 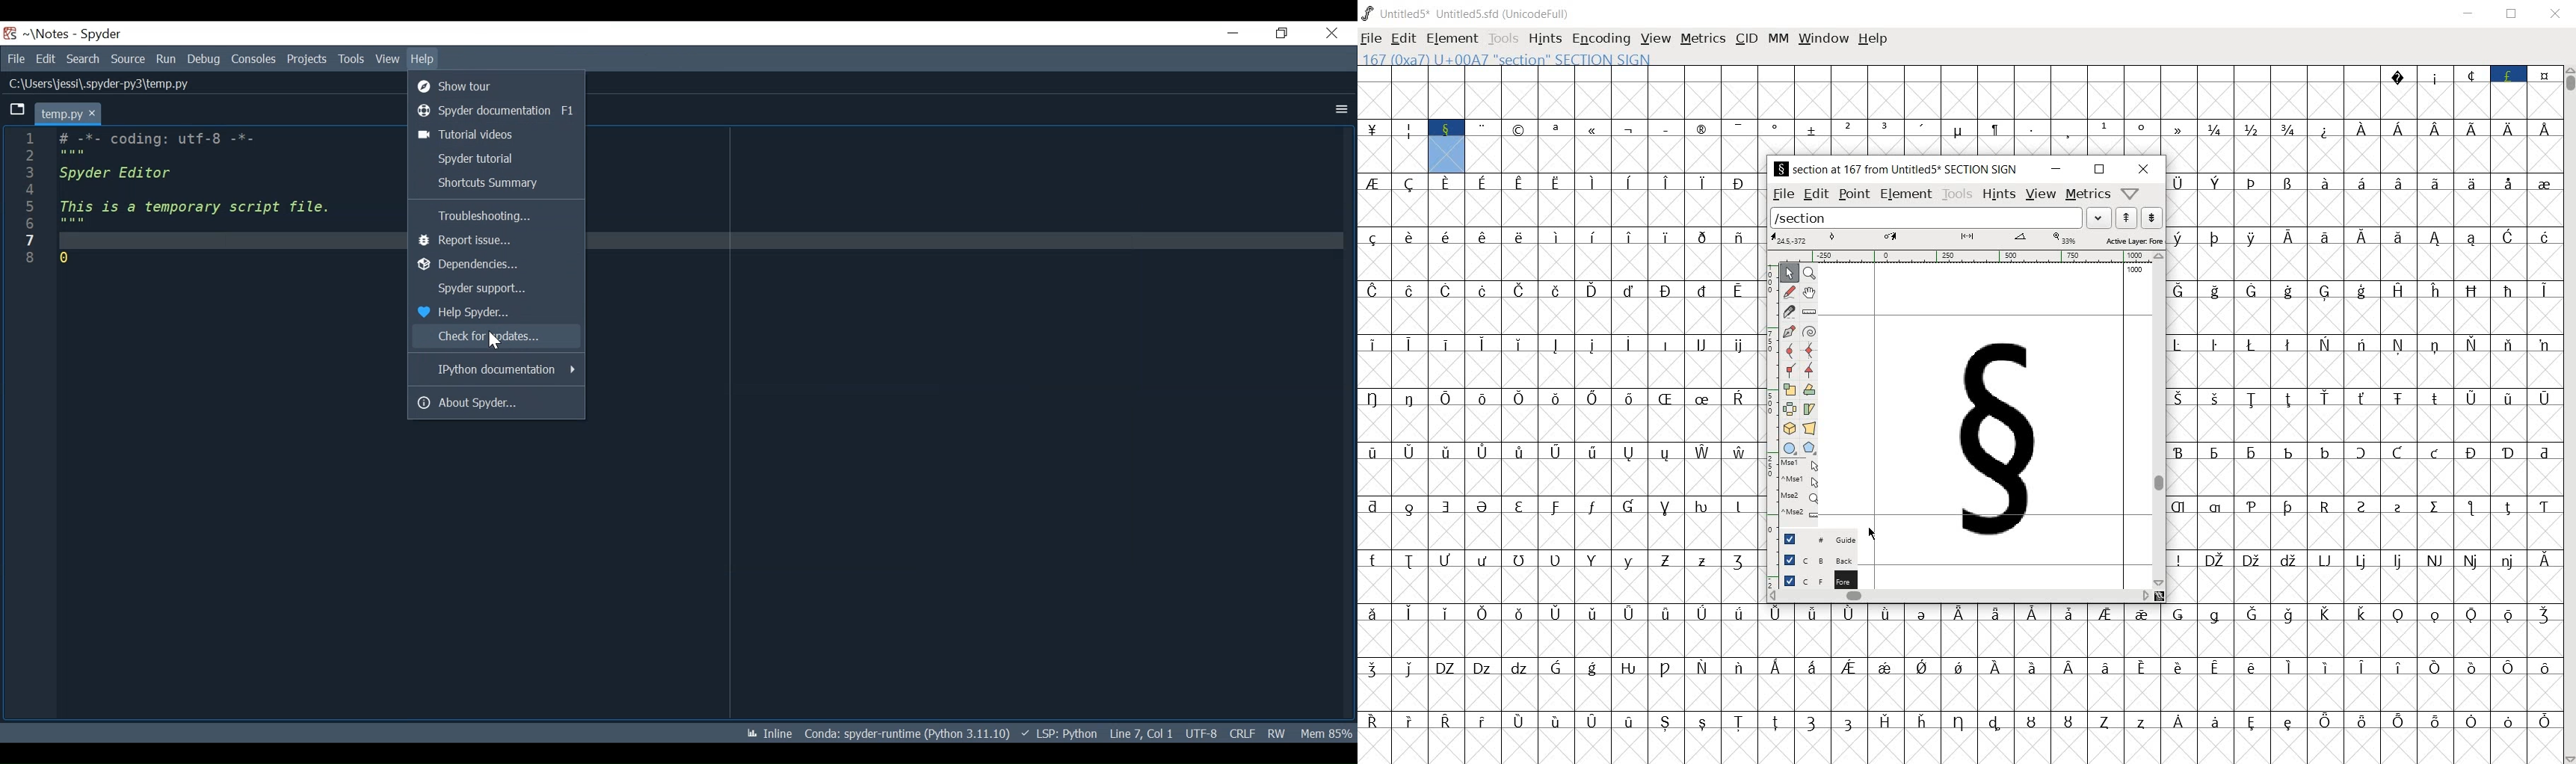 I want to click on Minimize, so click(x=1234, y=33).